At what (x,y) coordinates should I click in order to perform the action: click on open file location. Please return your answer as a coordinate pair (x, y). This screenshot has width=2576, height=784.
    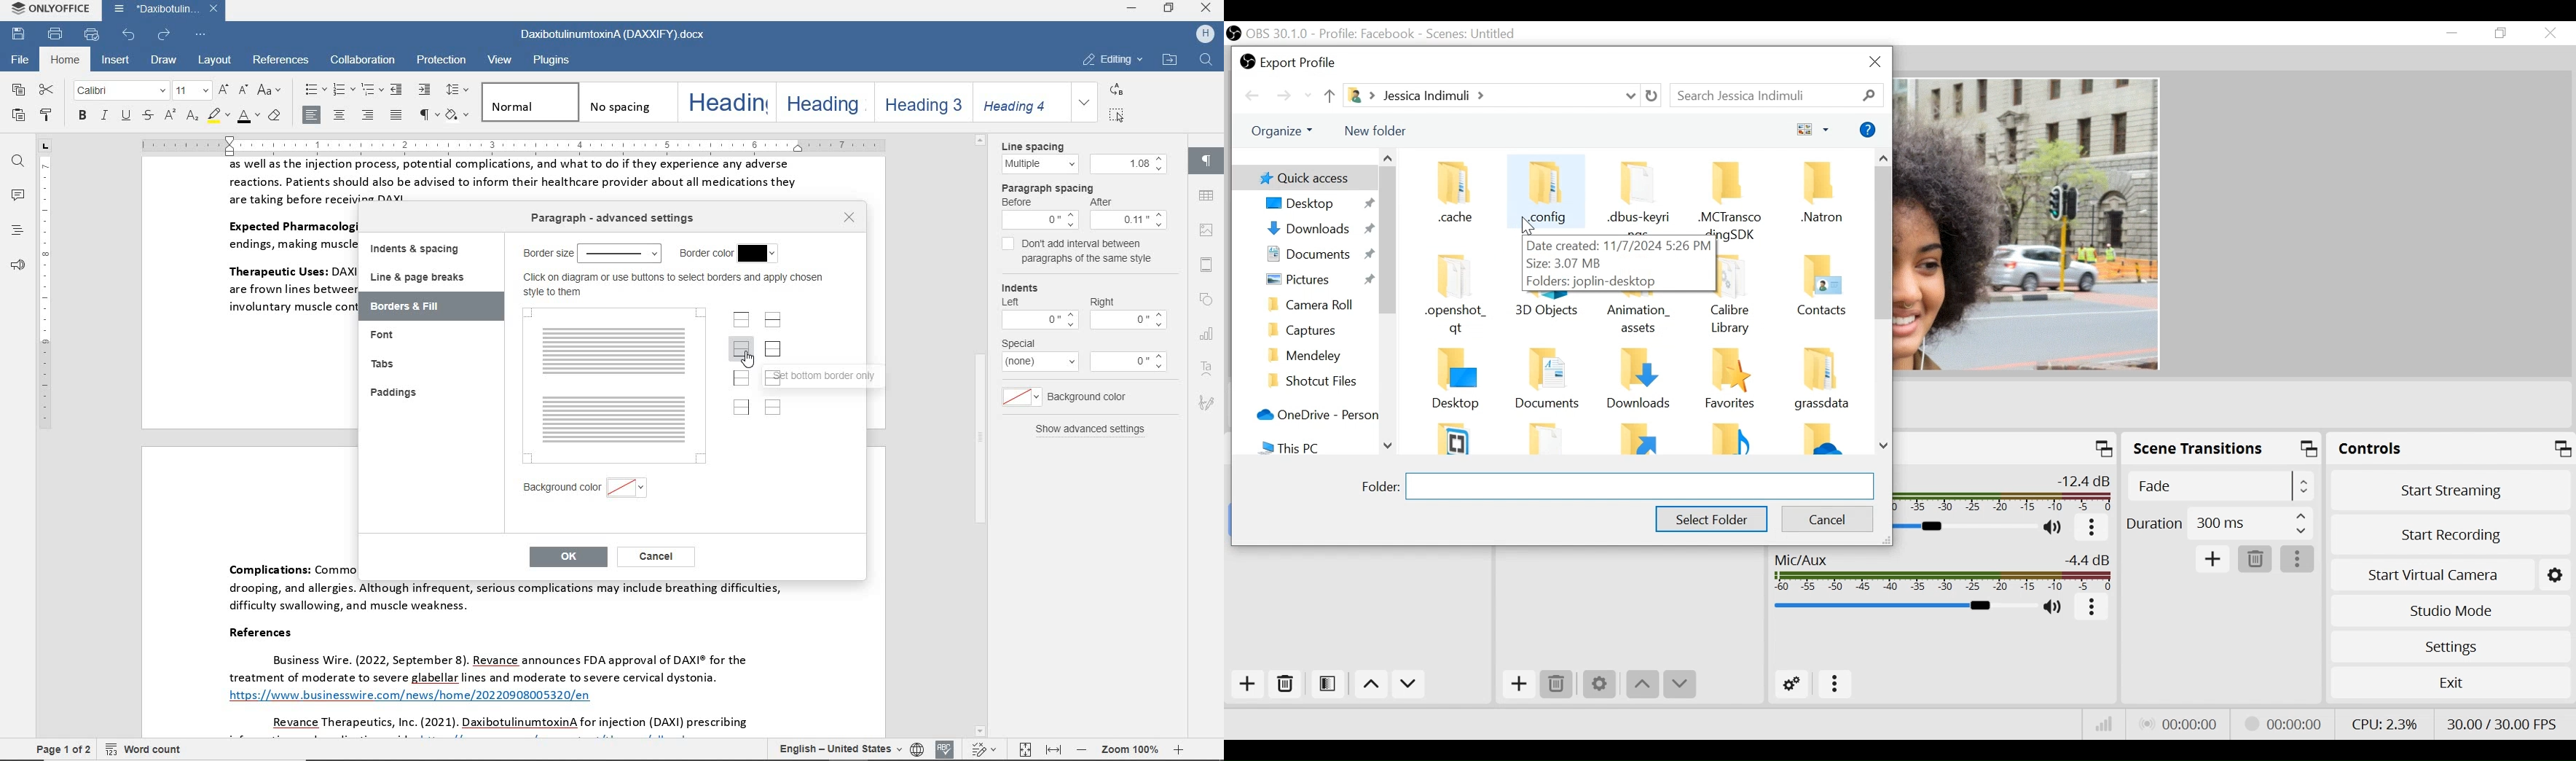
    Looking at the image, I should click on (1169, 61).